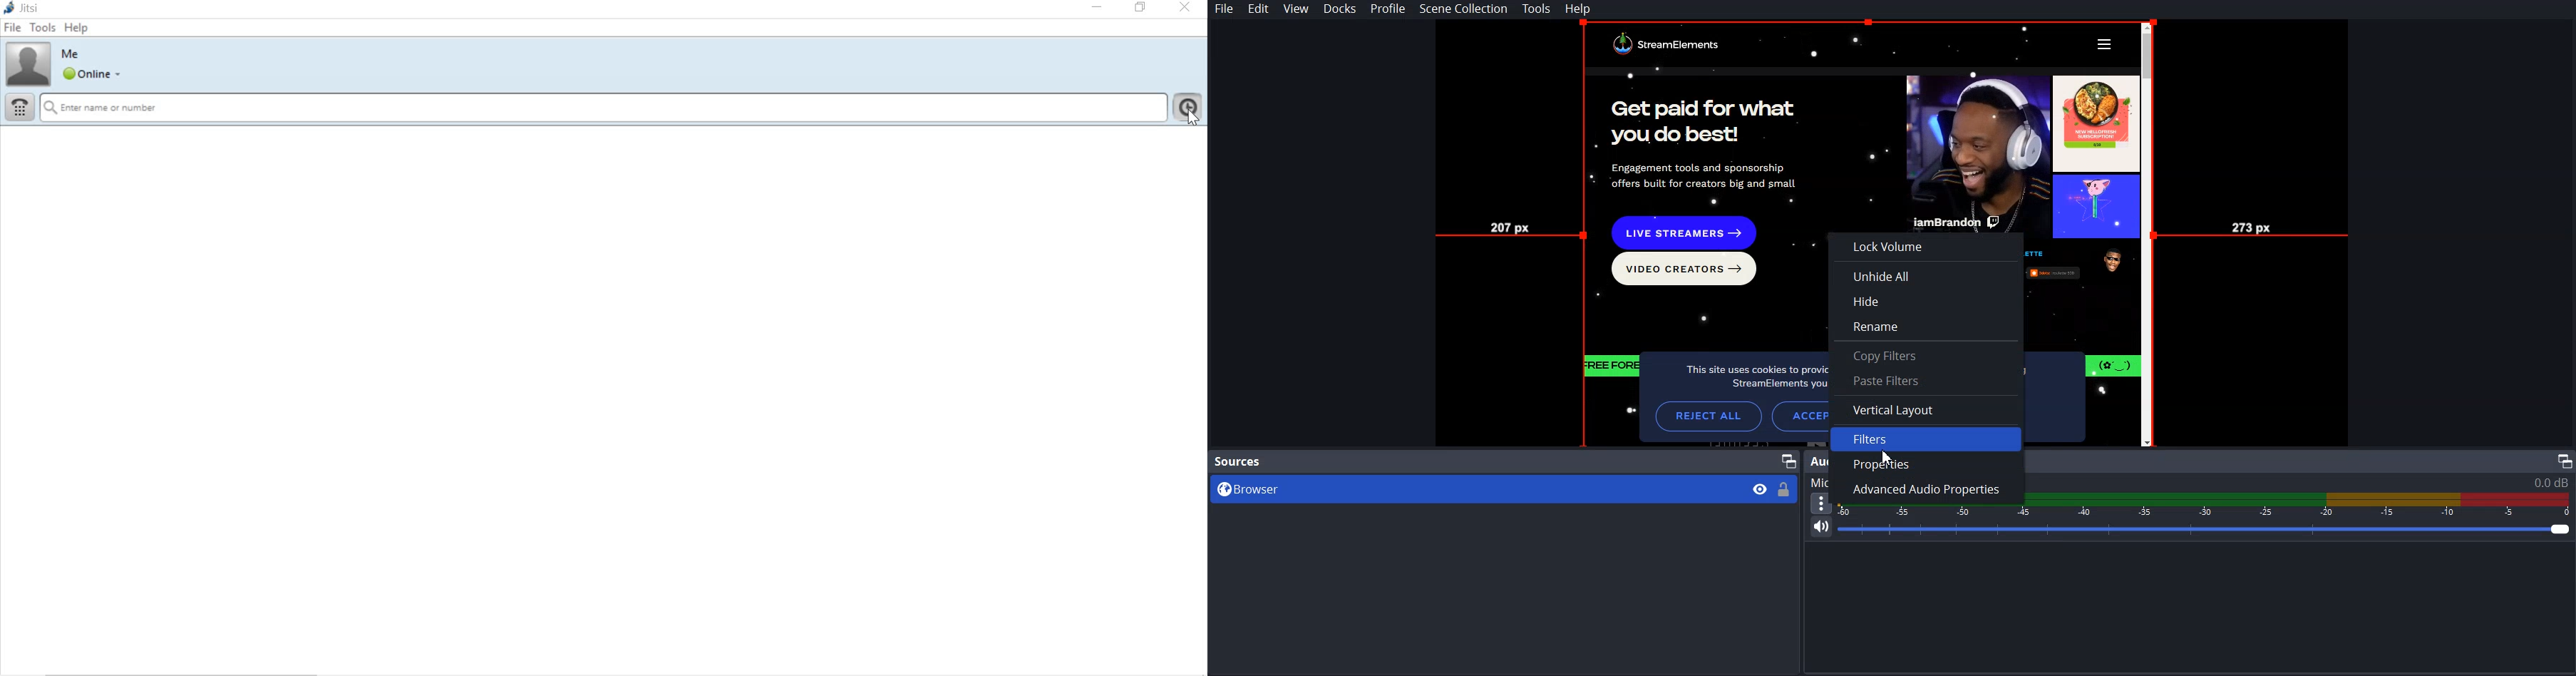 This screenshot has height=700, width=2576. Describe the element at coordinates (1792, 460) in the screenshot. I see `Maximize` at that location.